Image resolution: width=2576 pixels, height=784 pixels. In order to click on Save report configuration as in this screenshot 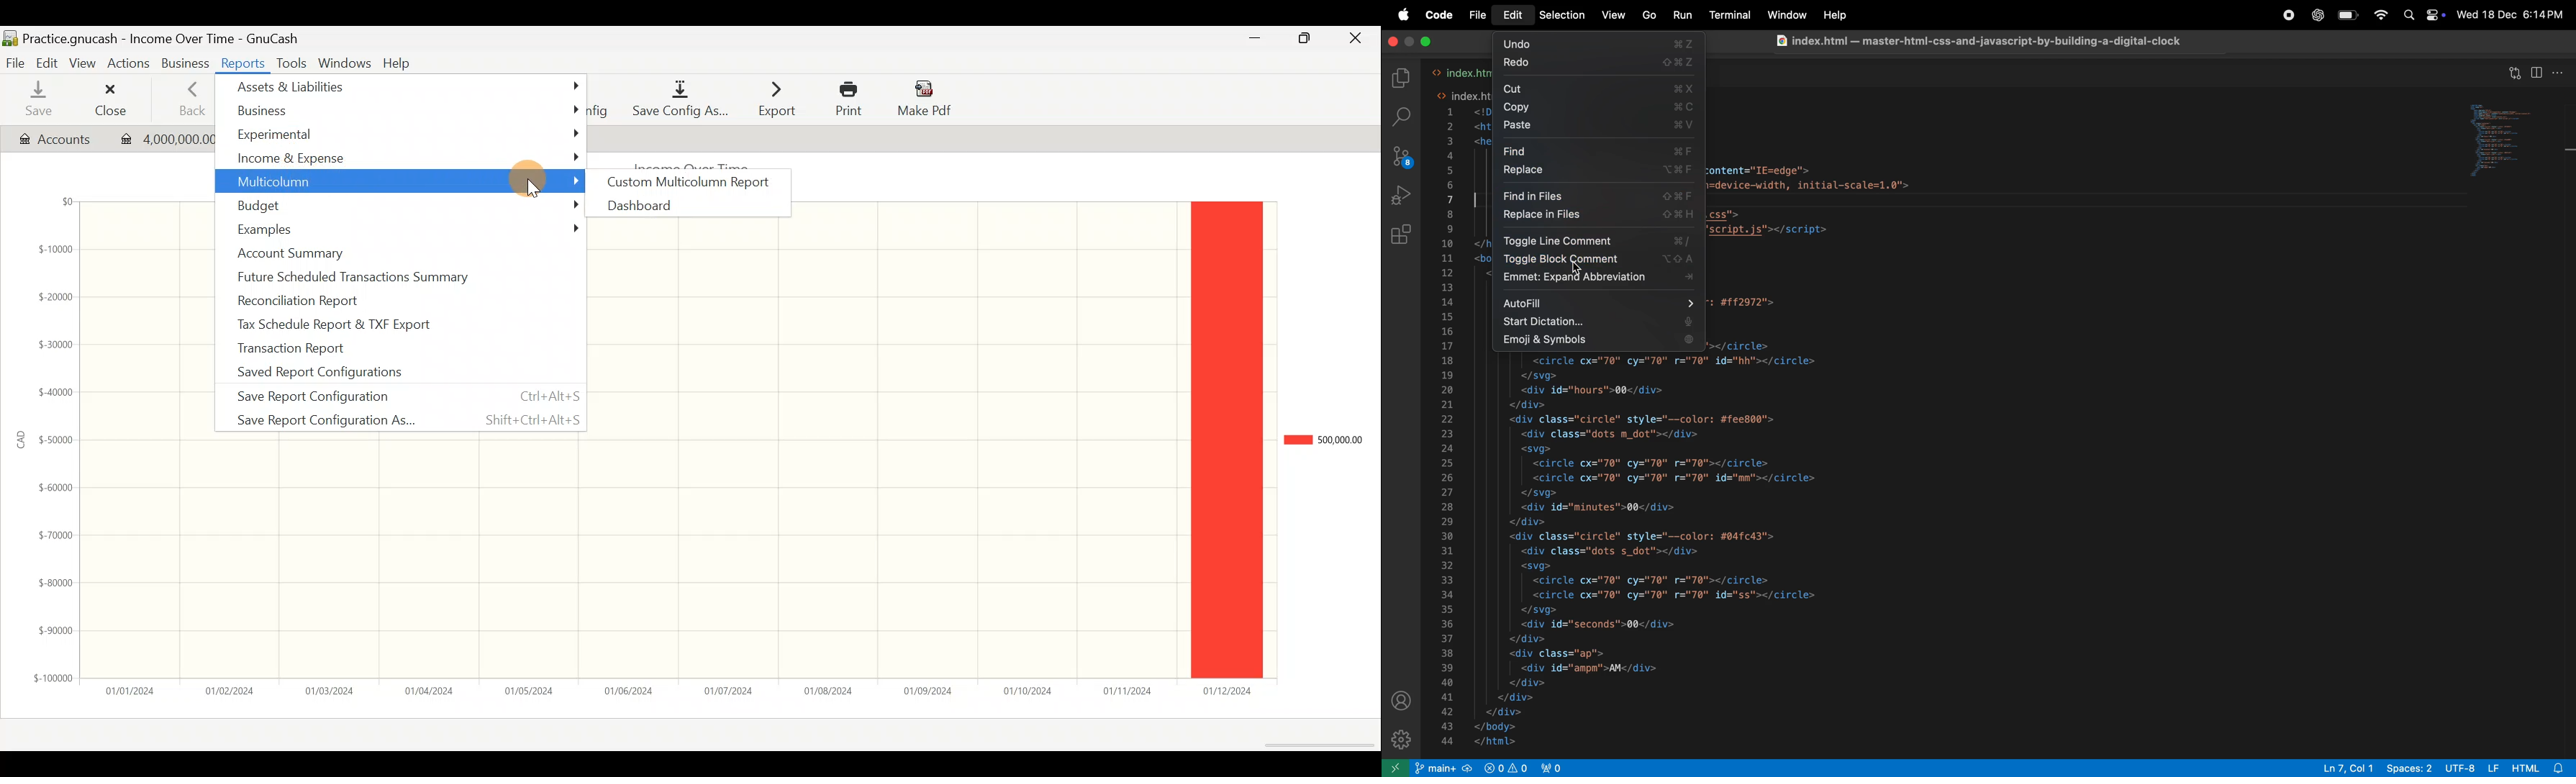, I will do `click(396, 419)`.